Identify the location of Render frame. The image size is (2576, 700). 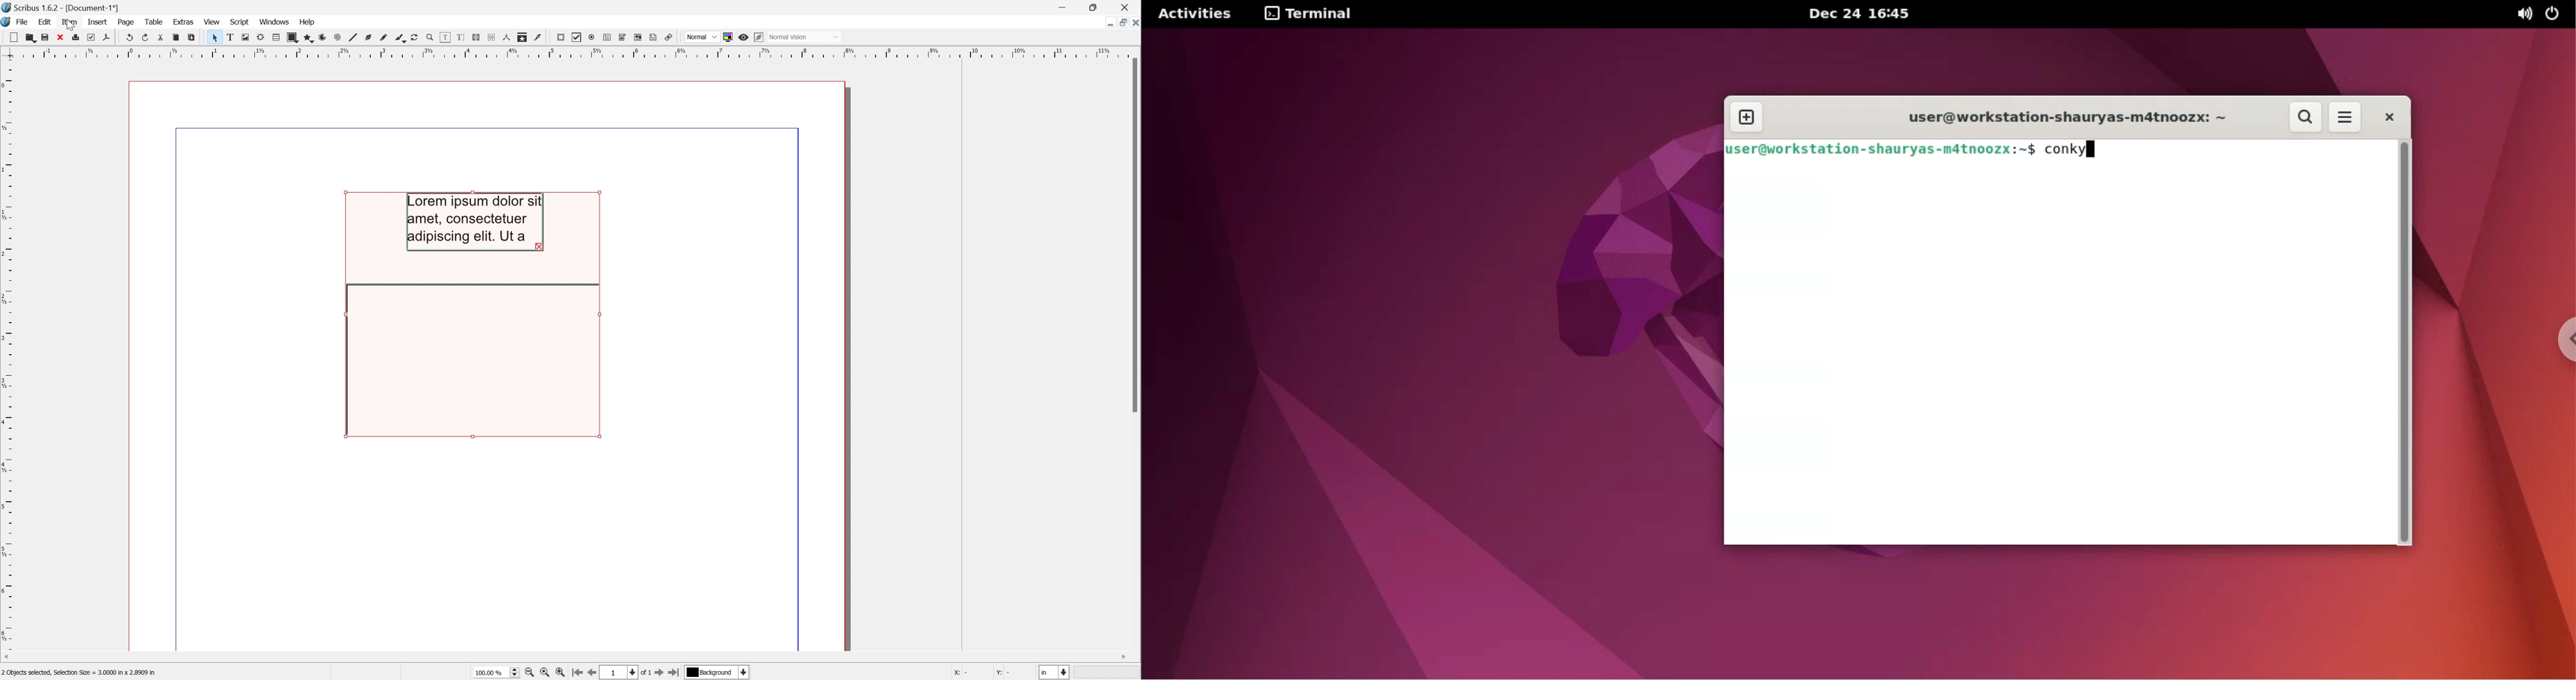
(259, 39).